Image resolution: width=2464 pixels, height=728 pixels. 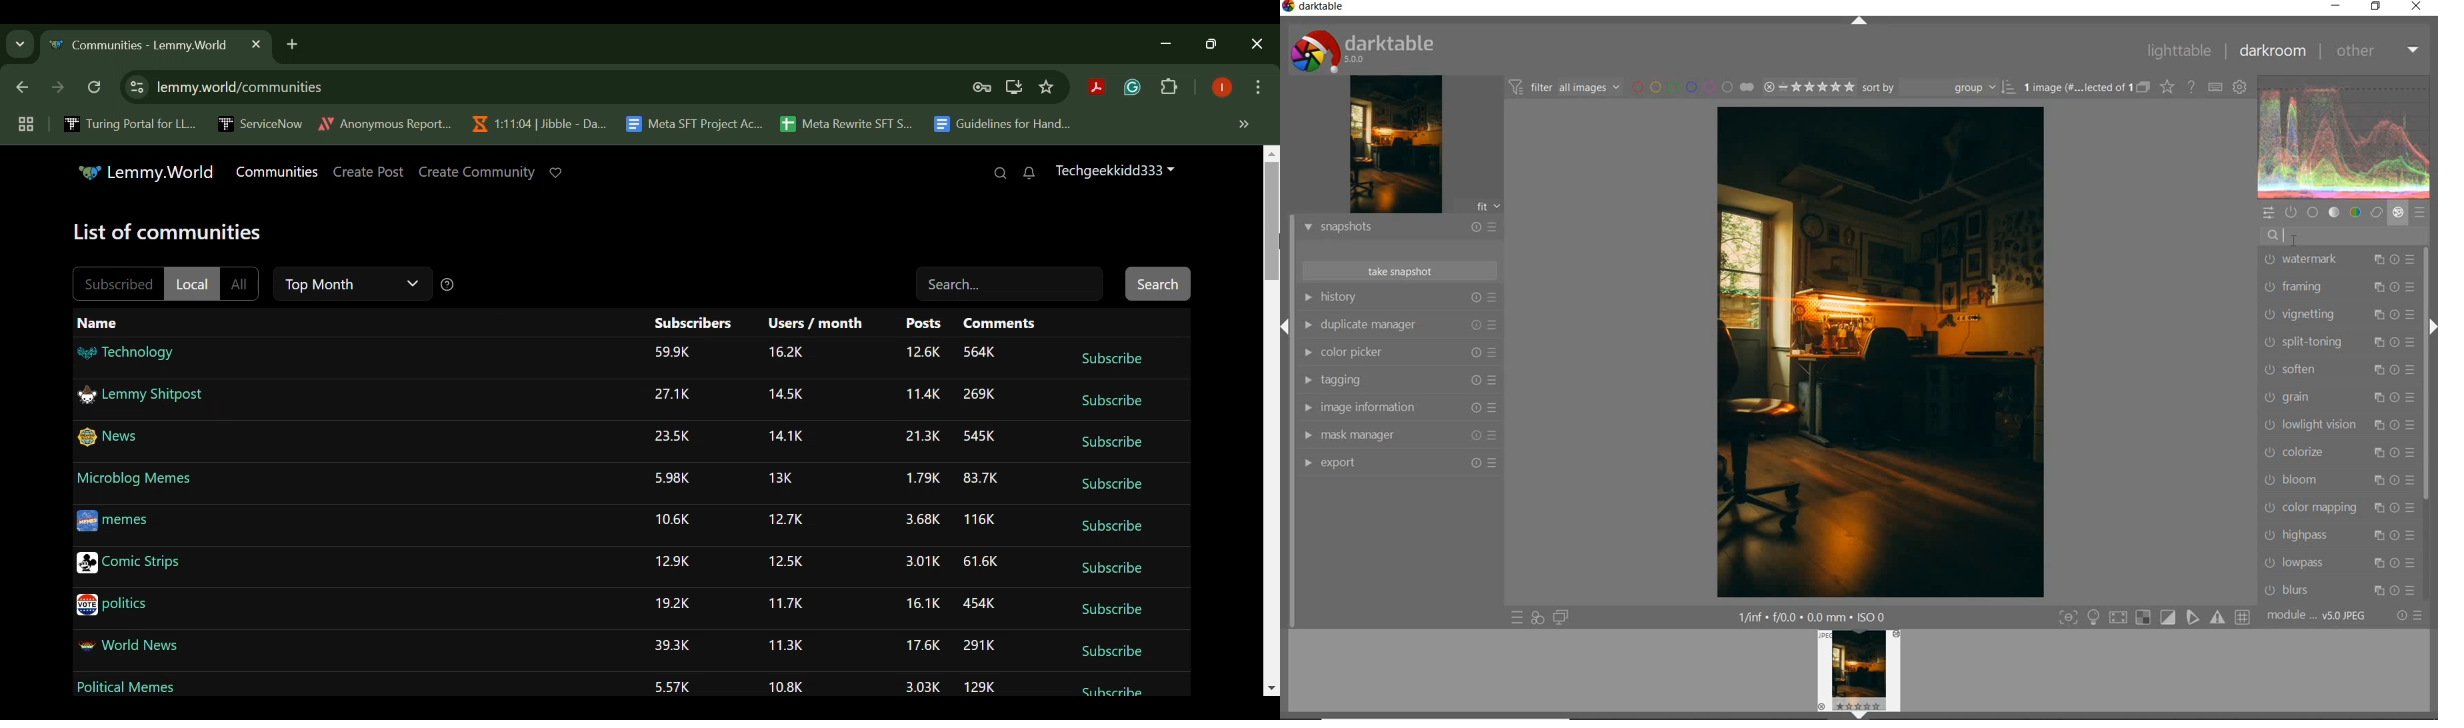 I want to click on color mapping, so click(x=2337, y=507).